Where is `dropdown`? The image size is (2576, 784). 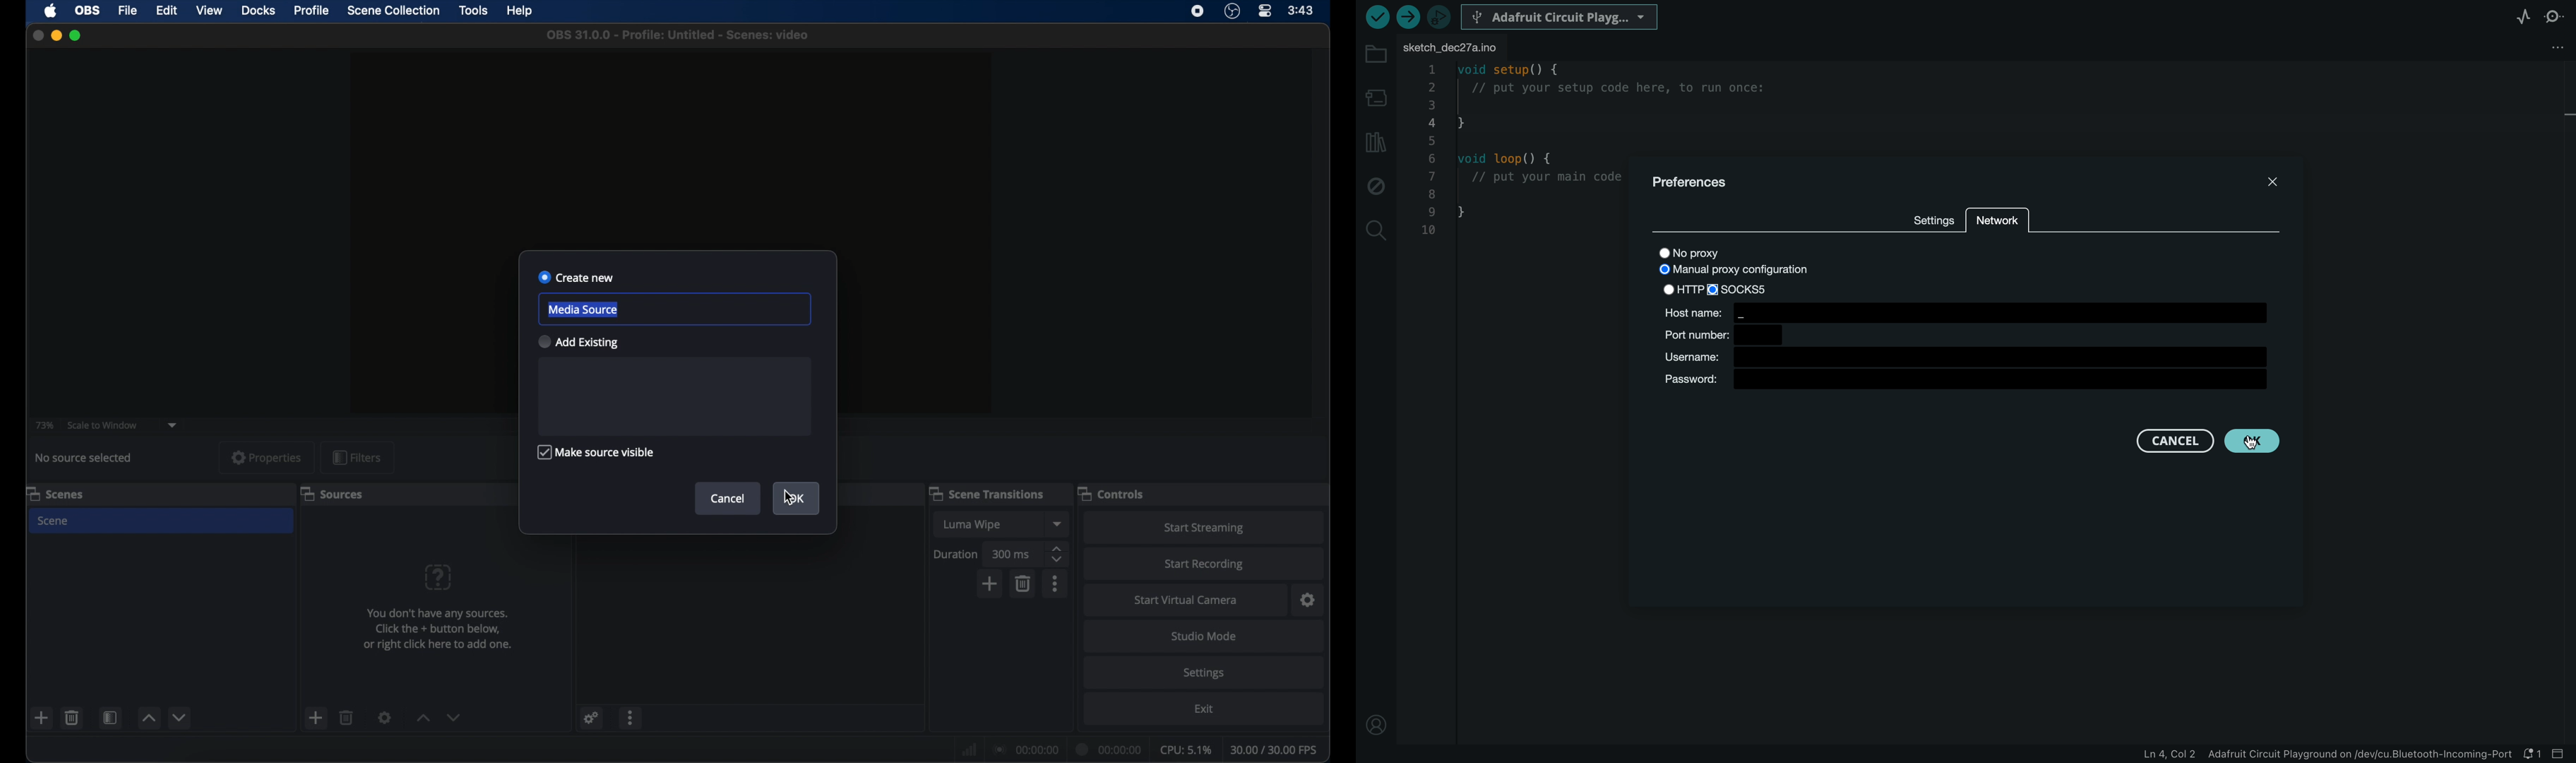 dropdown is located at coordinates (172, 425).